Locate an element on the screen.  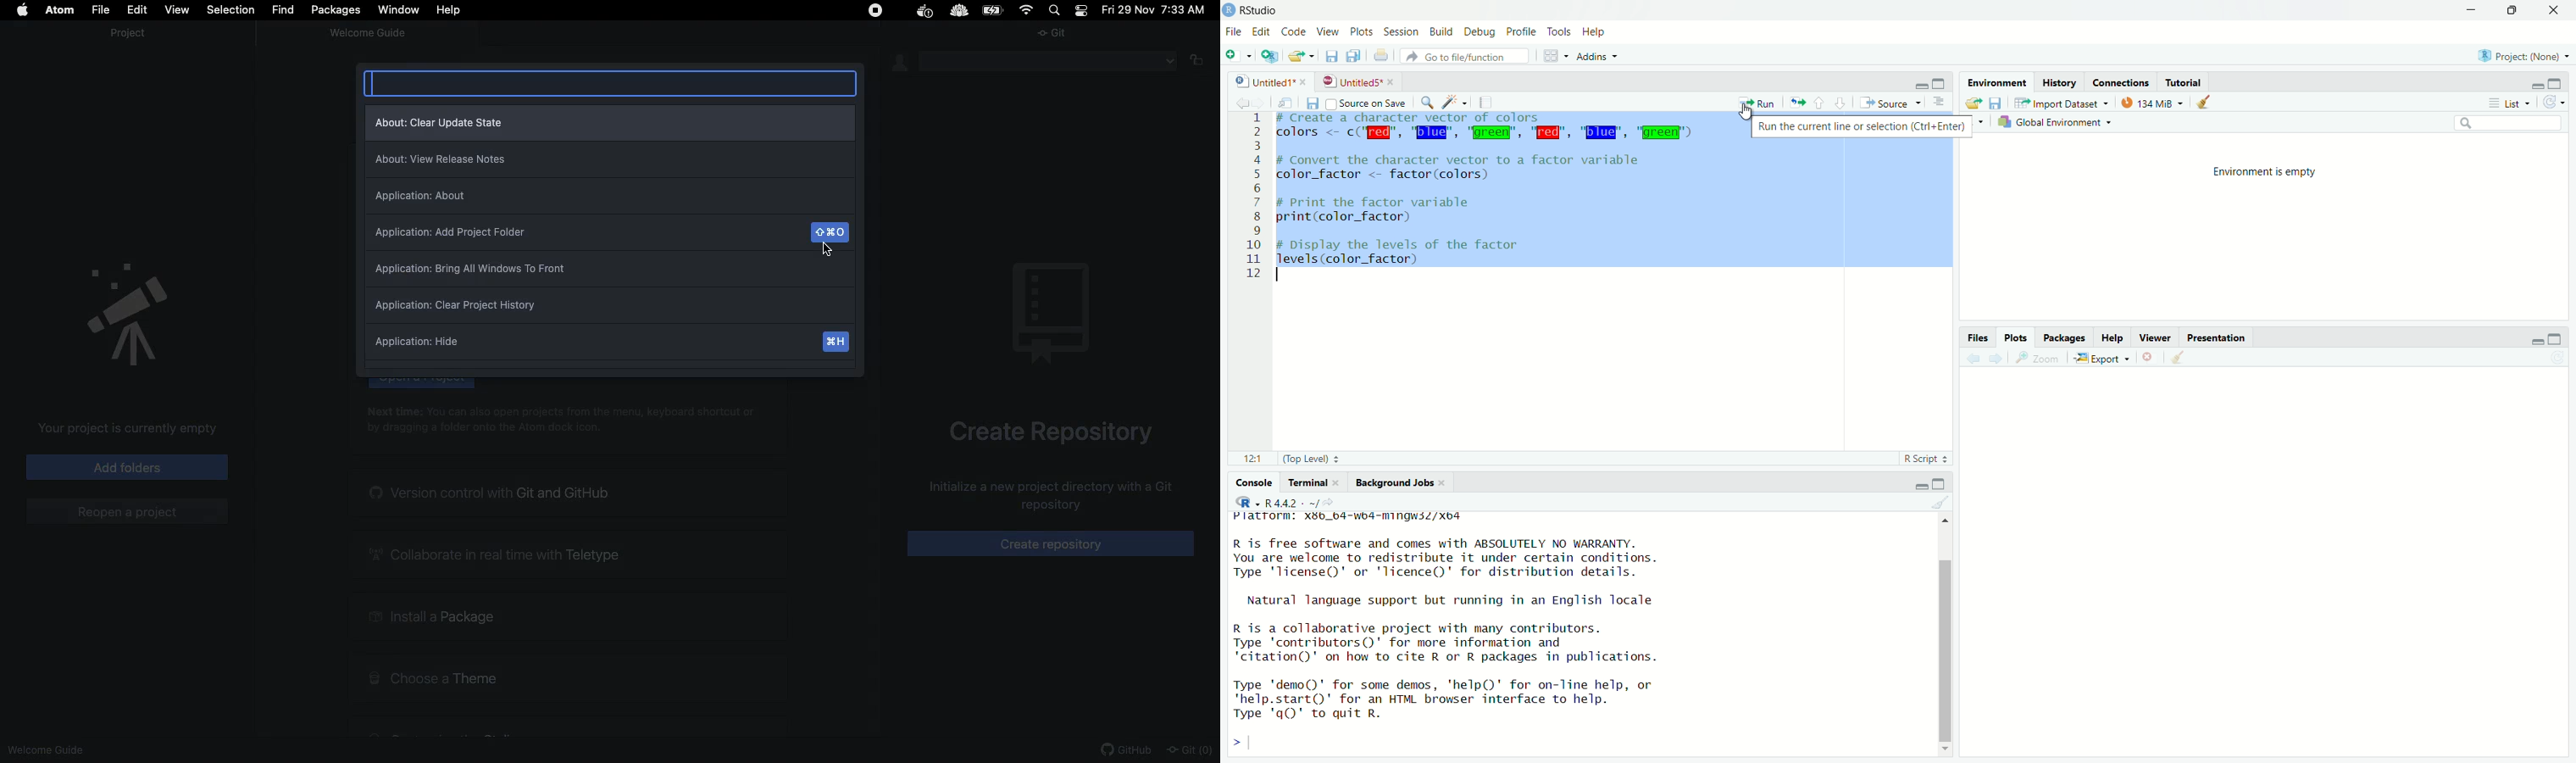
134 MiB is located at coordinates (2152, 102).